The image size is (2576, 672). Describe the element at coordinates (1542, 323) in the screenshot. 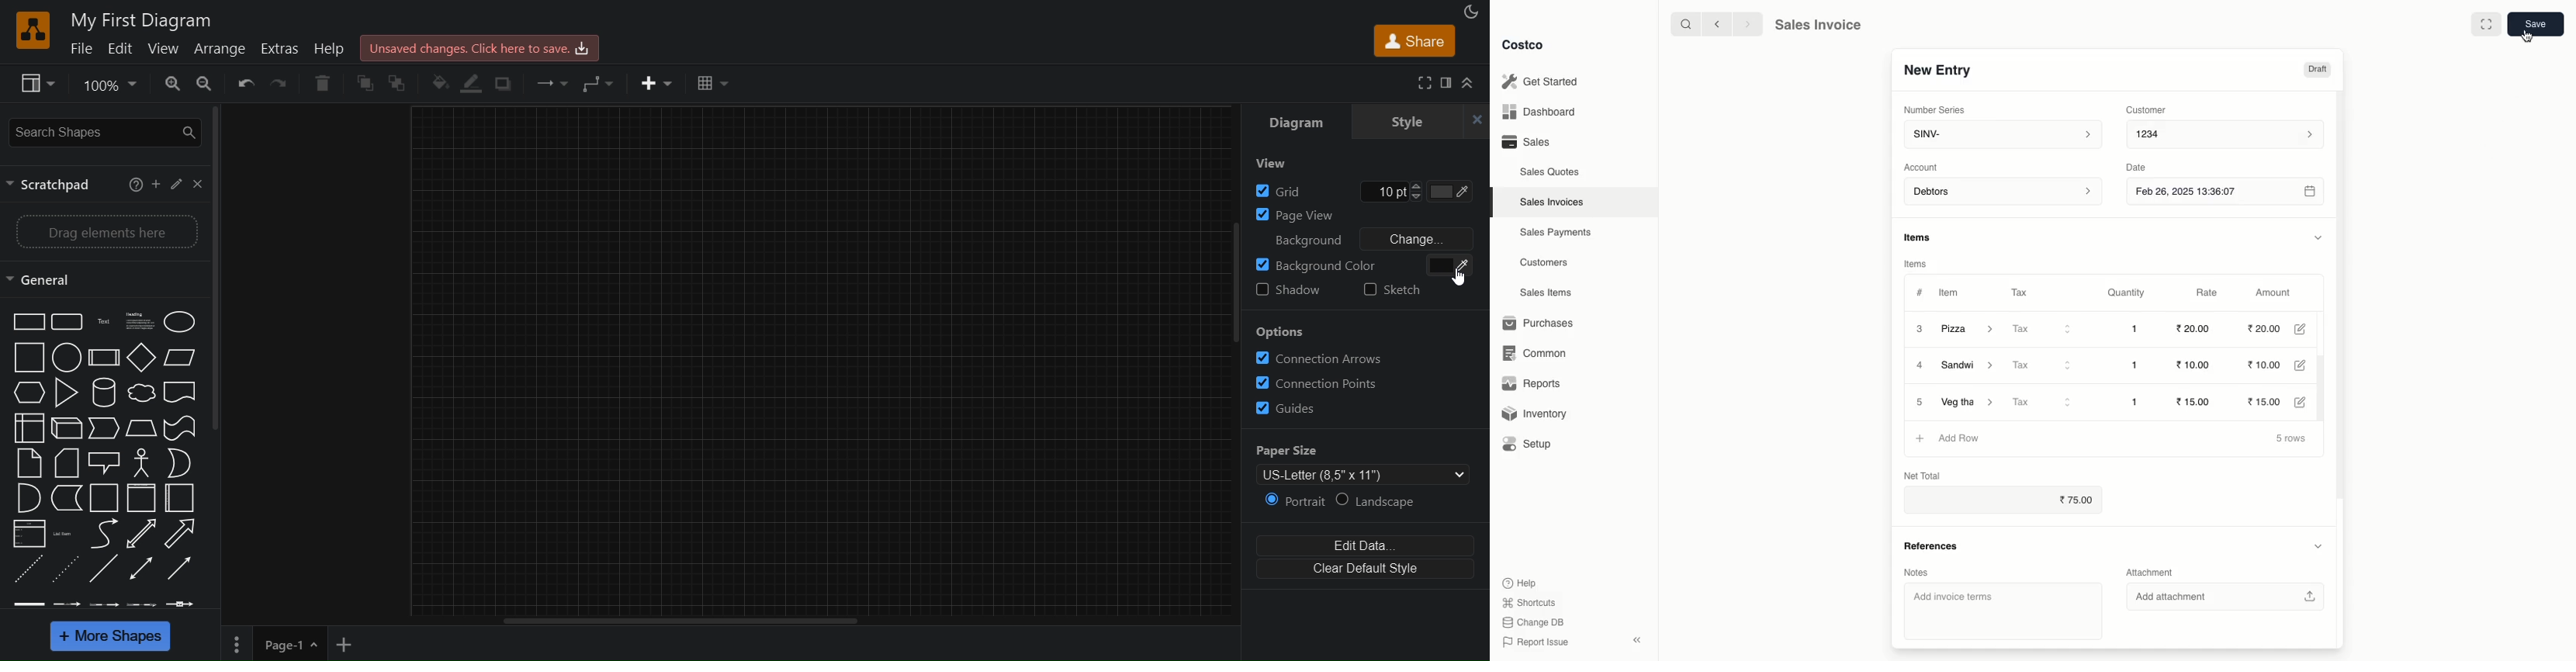

I see `Purchases` at that location.